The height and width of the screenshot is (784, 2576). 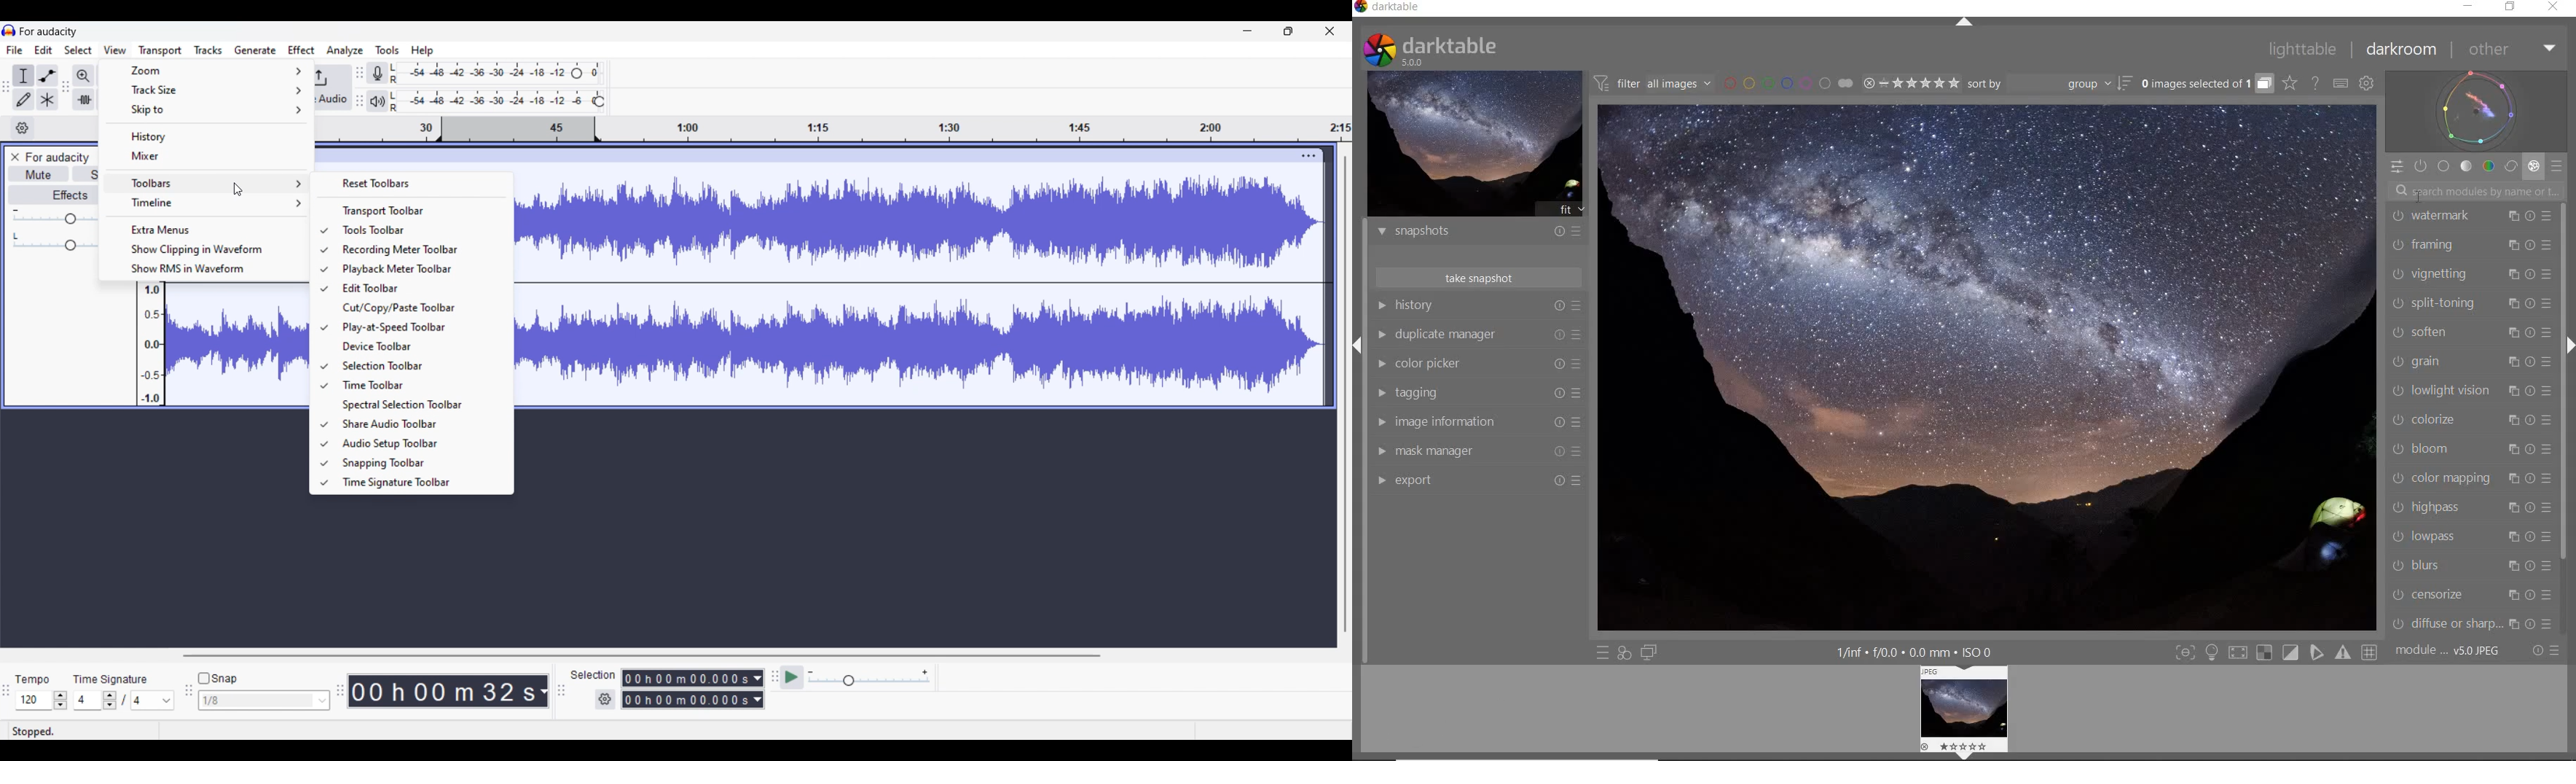 I want to click on Multi-tool, so click(x=47, y=99).